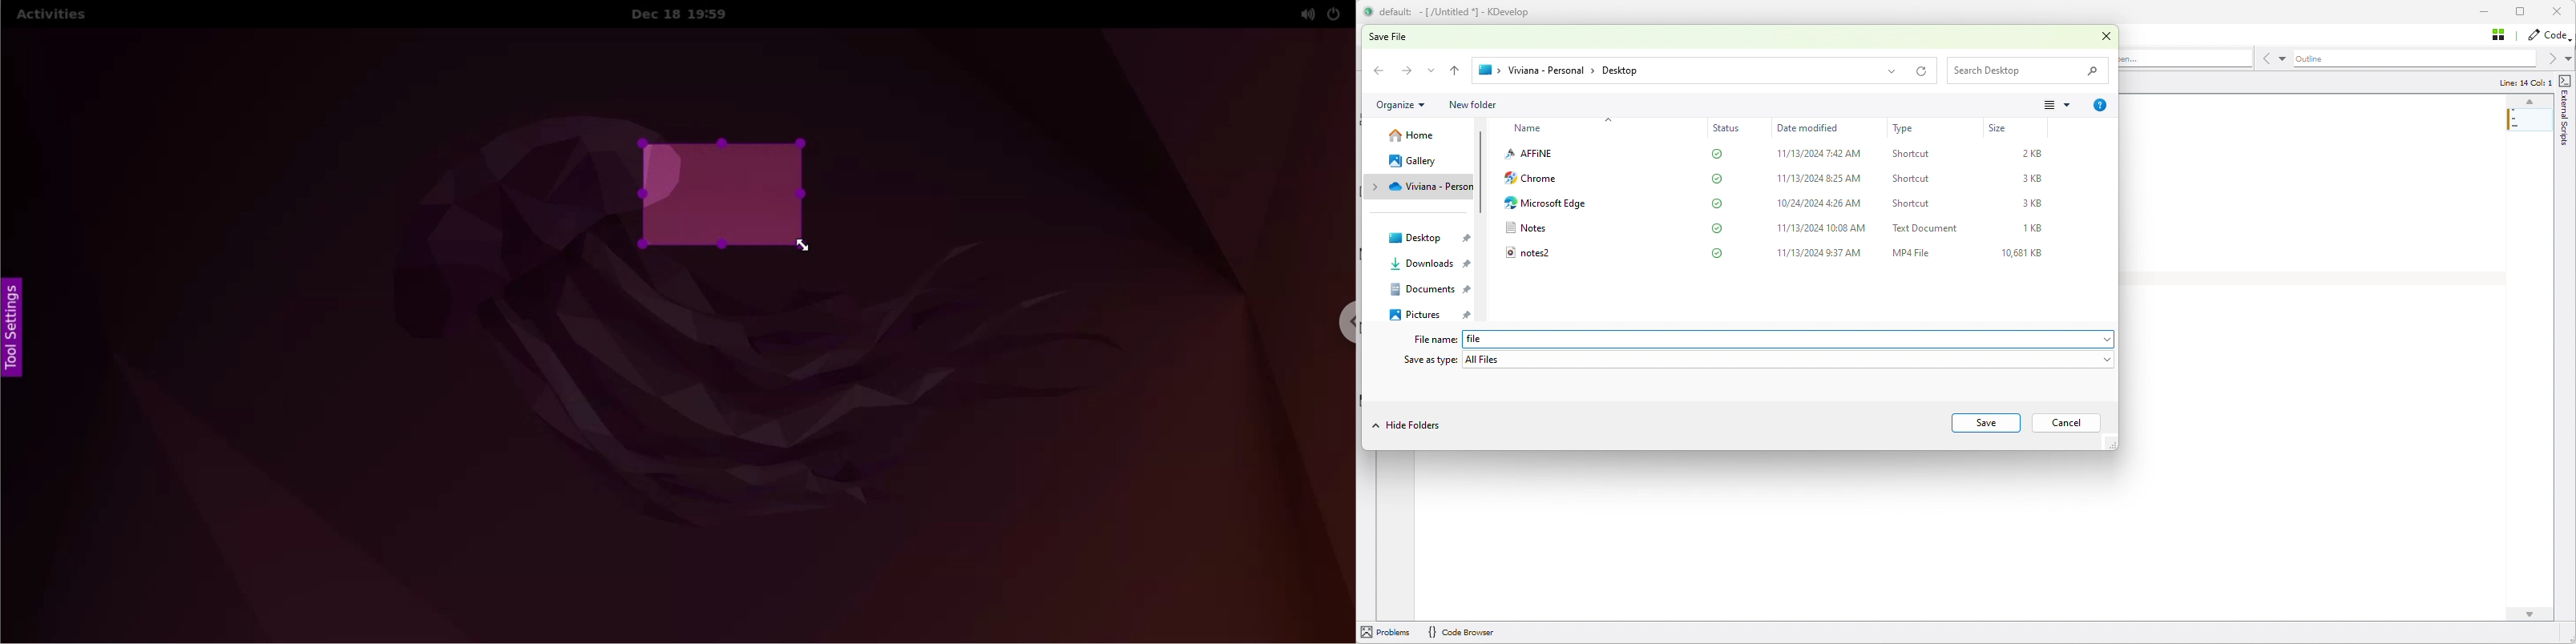  I want to click on Forward, so click(1407, 70).